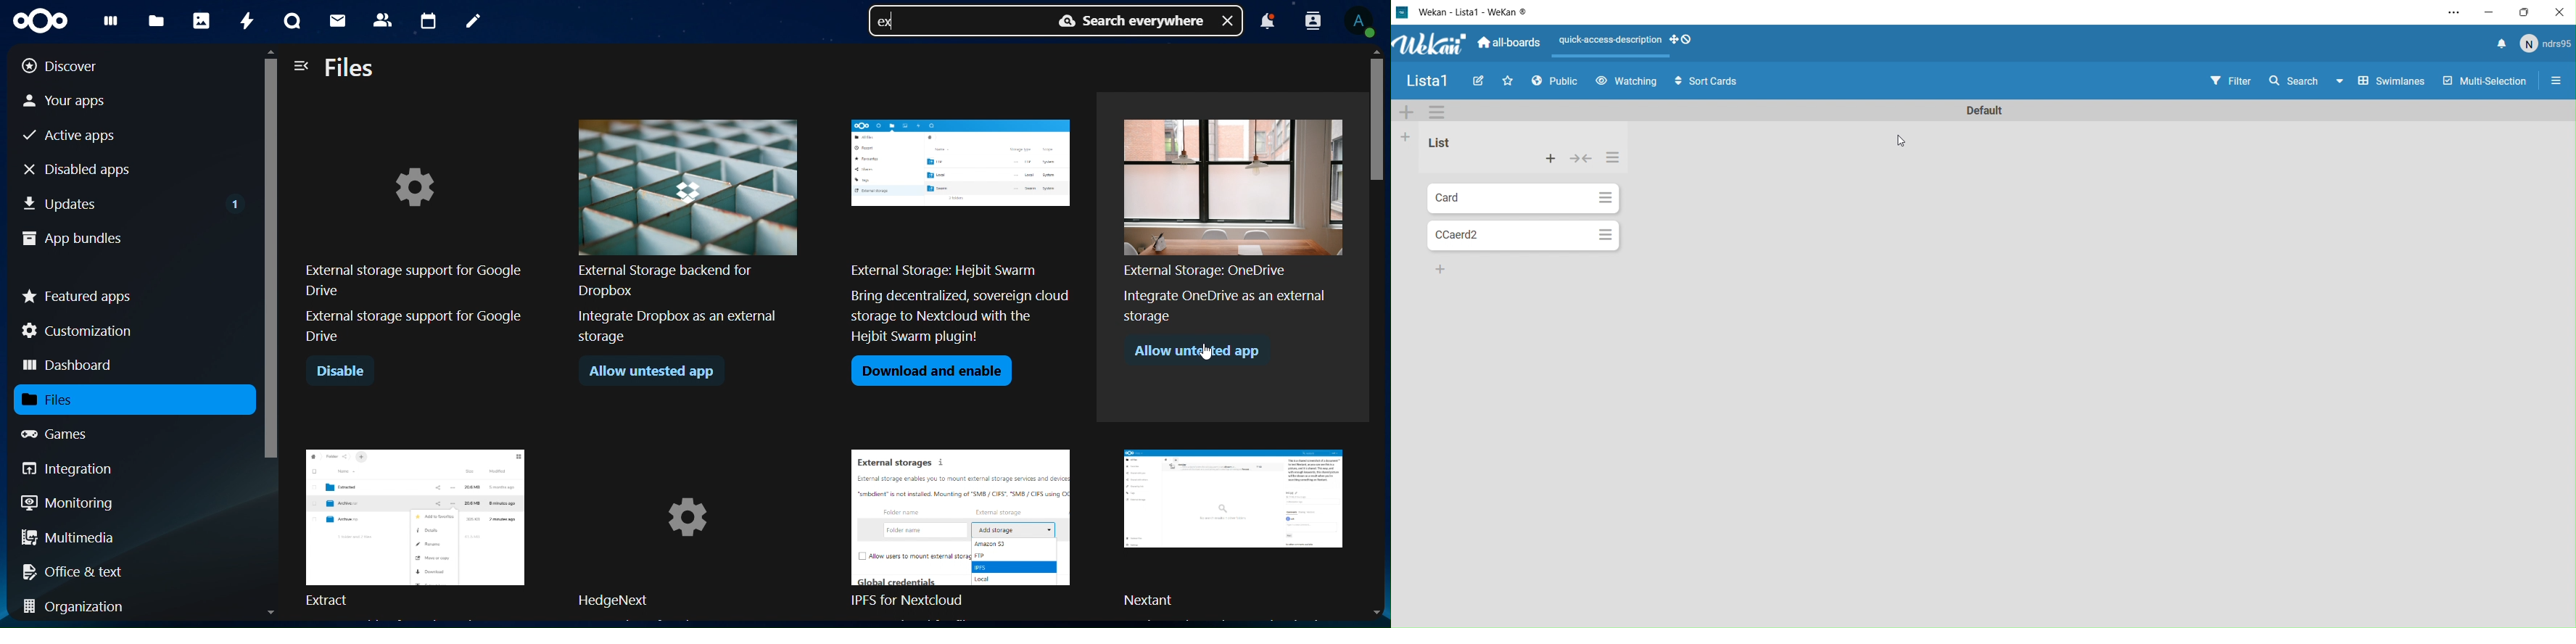 Image resolution: width=2576 pixels, height=644 pixels. What do you see at coordinates (1313, 20) in the screenshot?
I see `search profile` at bounding box center [1313, 20].